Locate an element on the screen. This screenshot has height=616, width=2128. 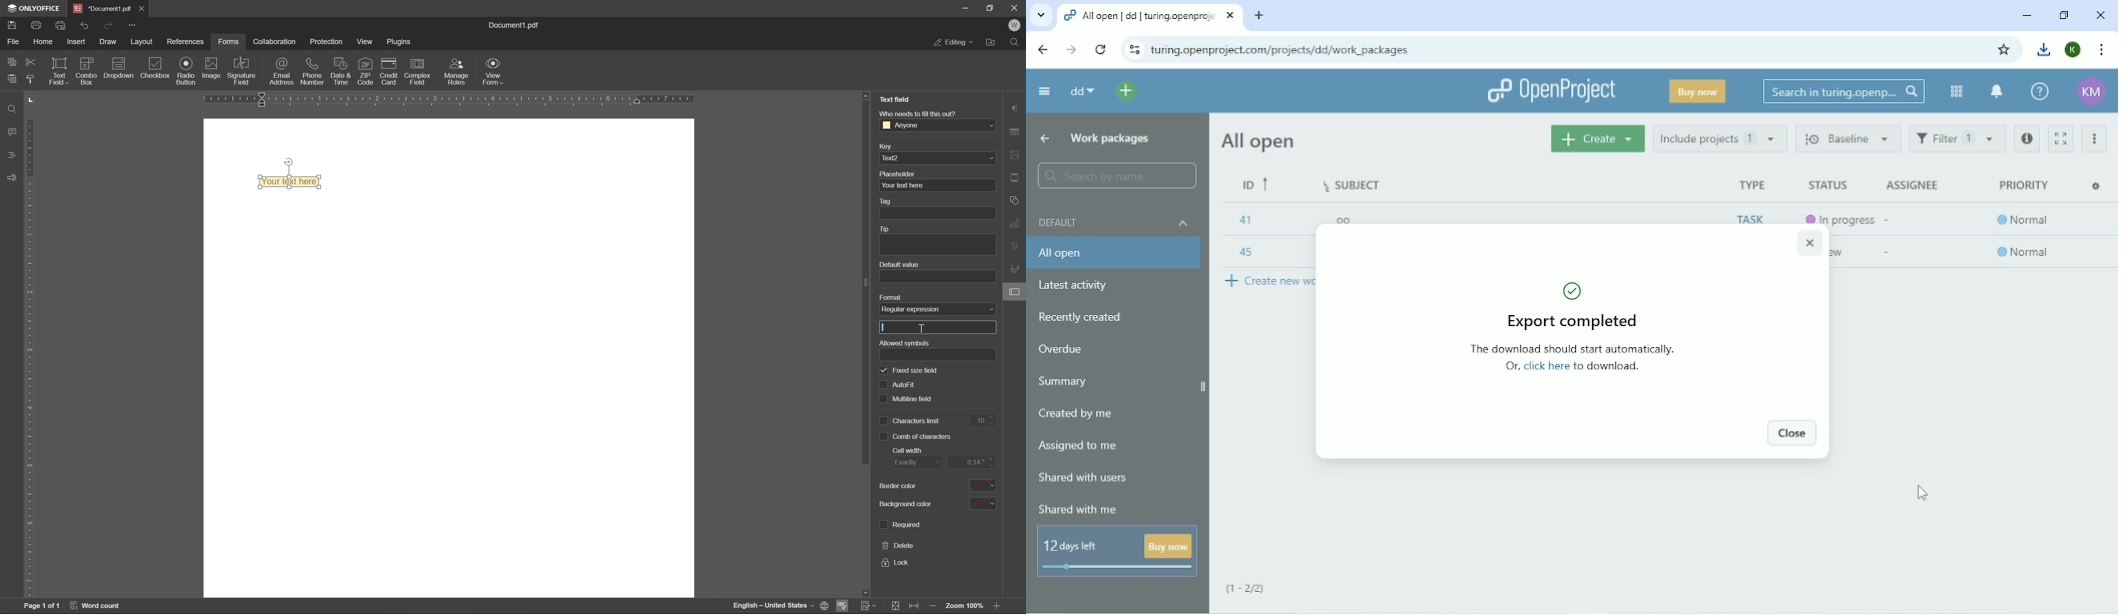
copy style is located at coordinates (30, 81).